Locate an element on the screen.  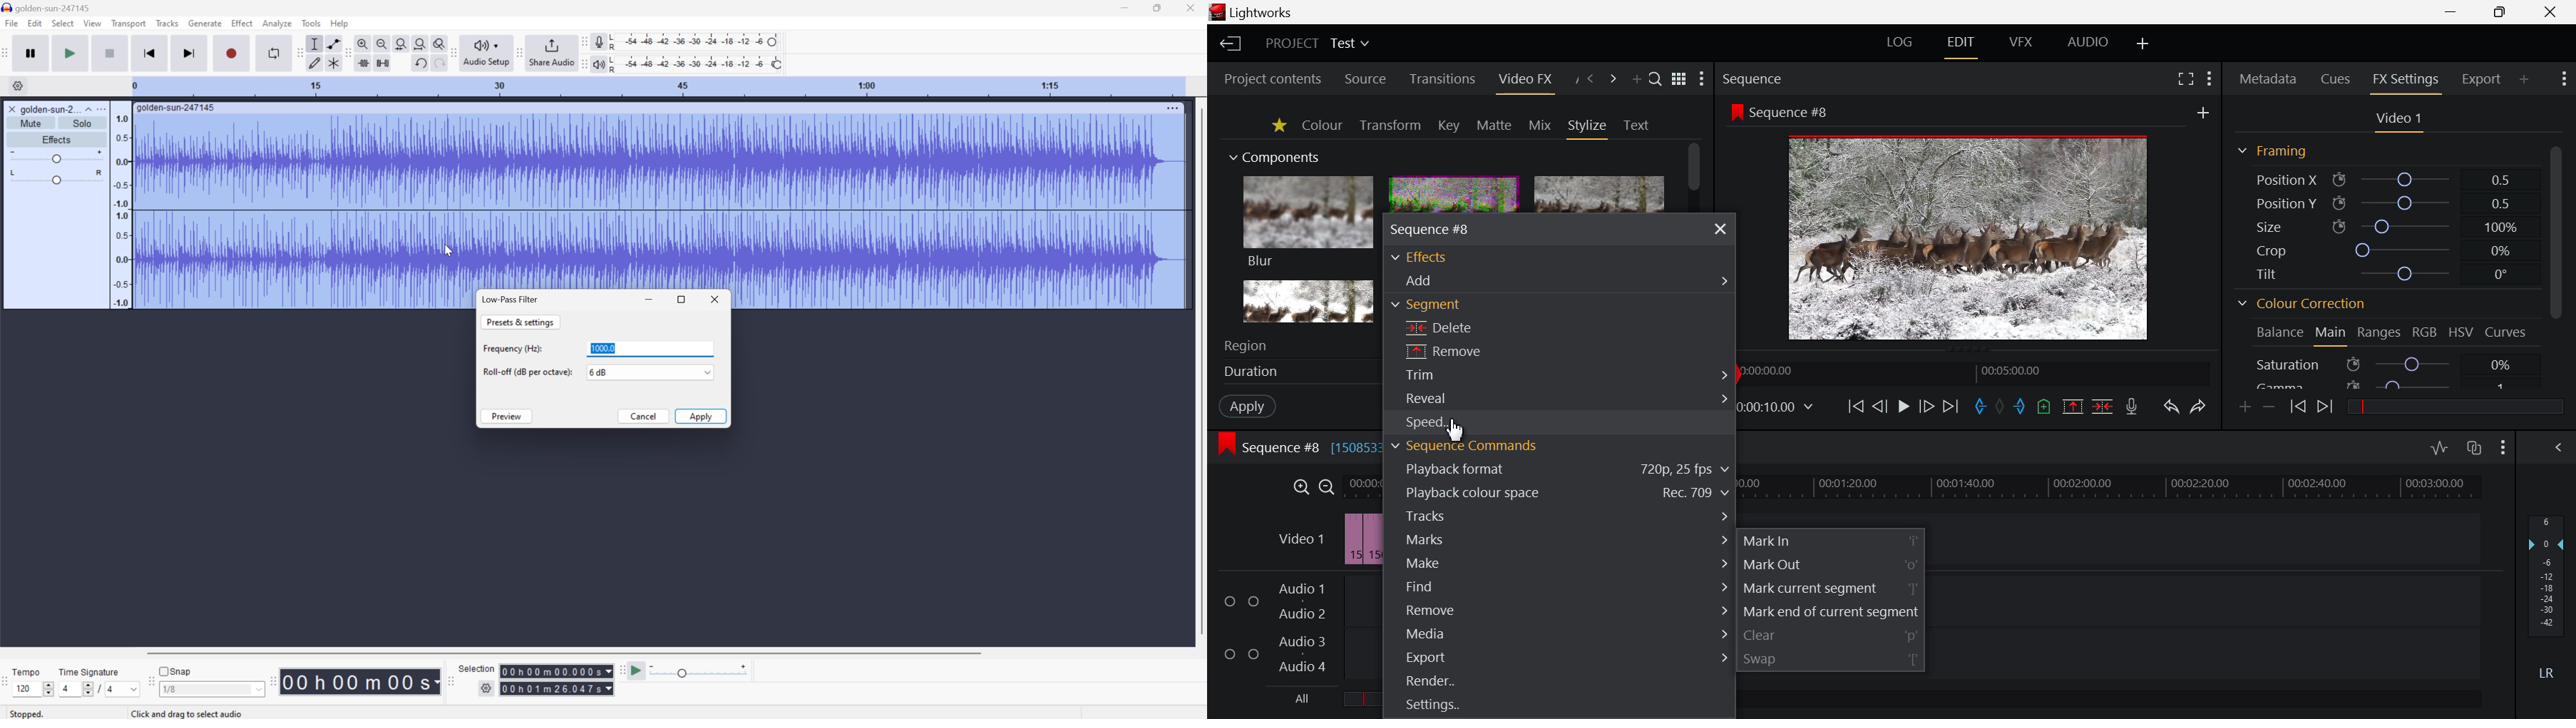
Position Y is located at coordinates (2383, 203).